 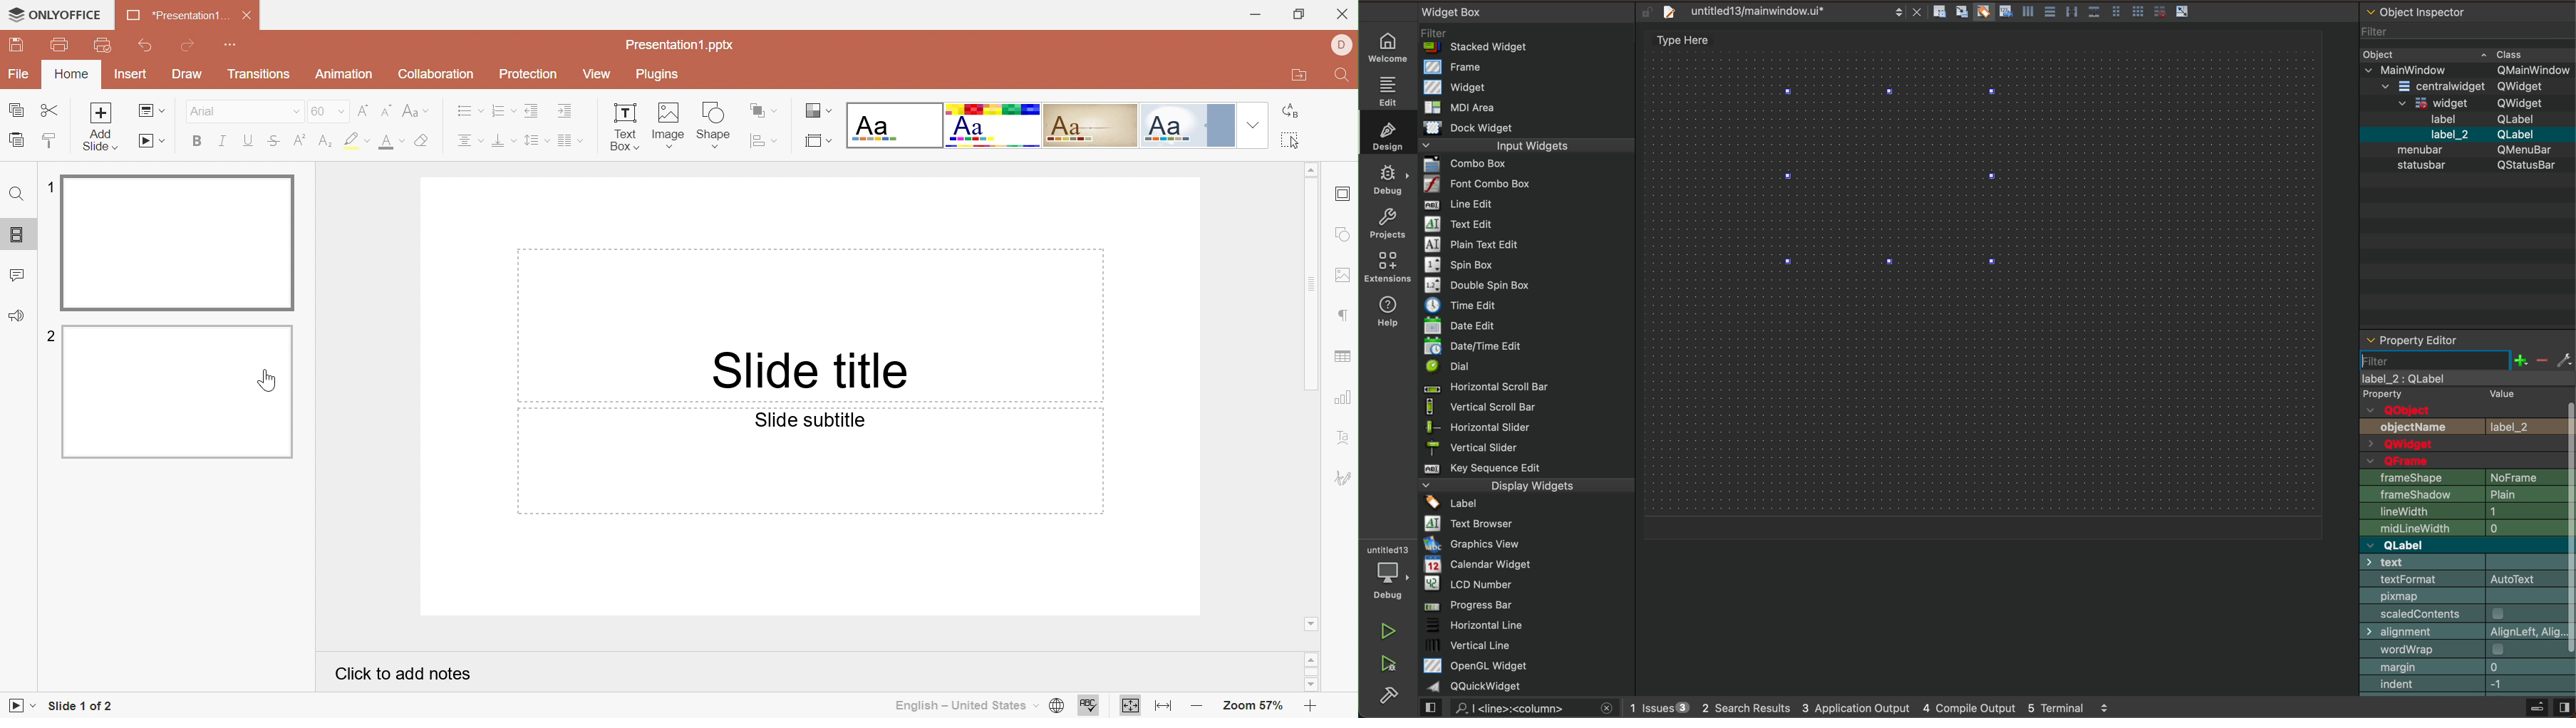 What do you see at coordinates (1295, 113) in the screenshot?
I see `Replace` at bounding box center [1295, 113].